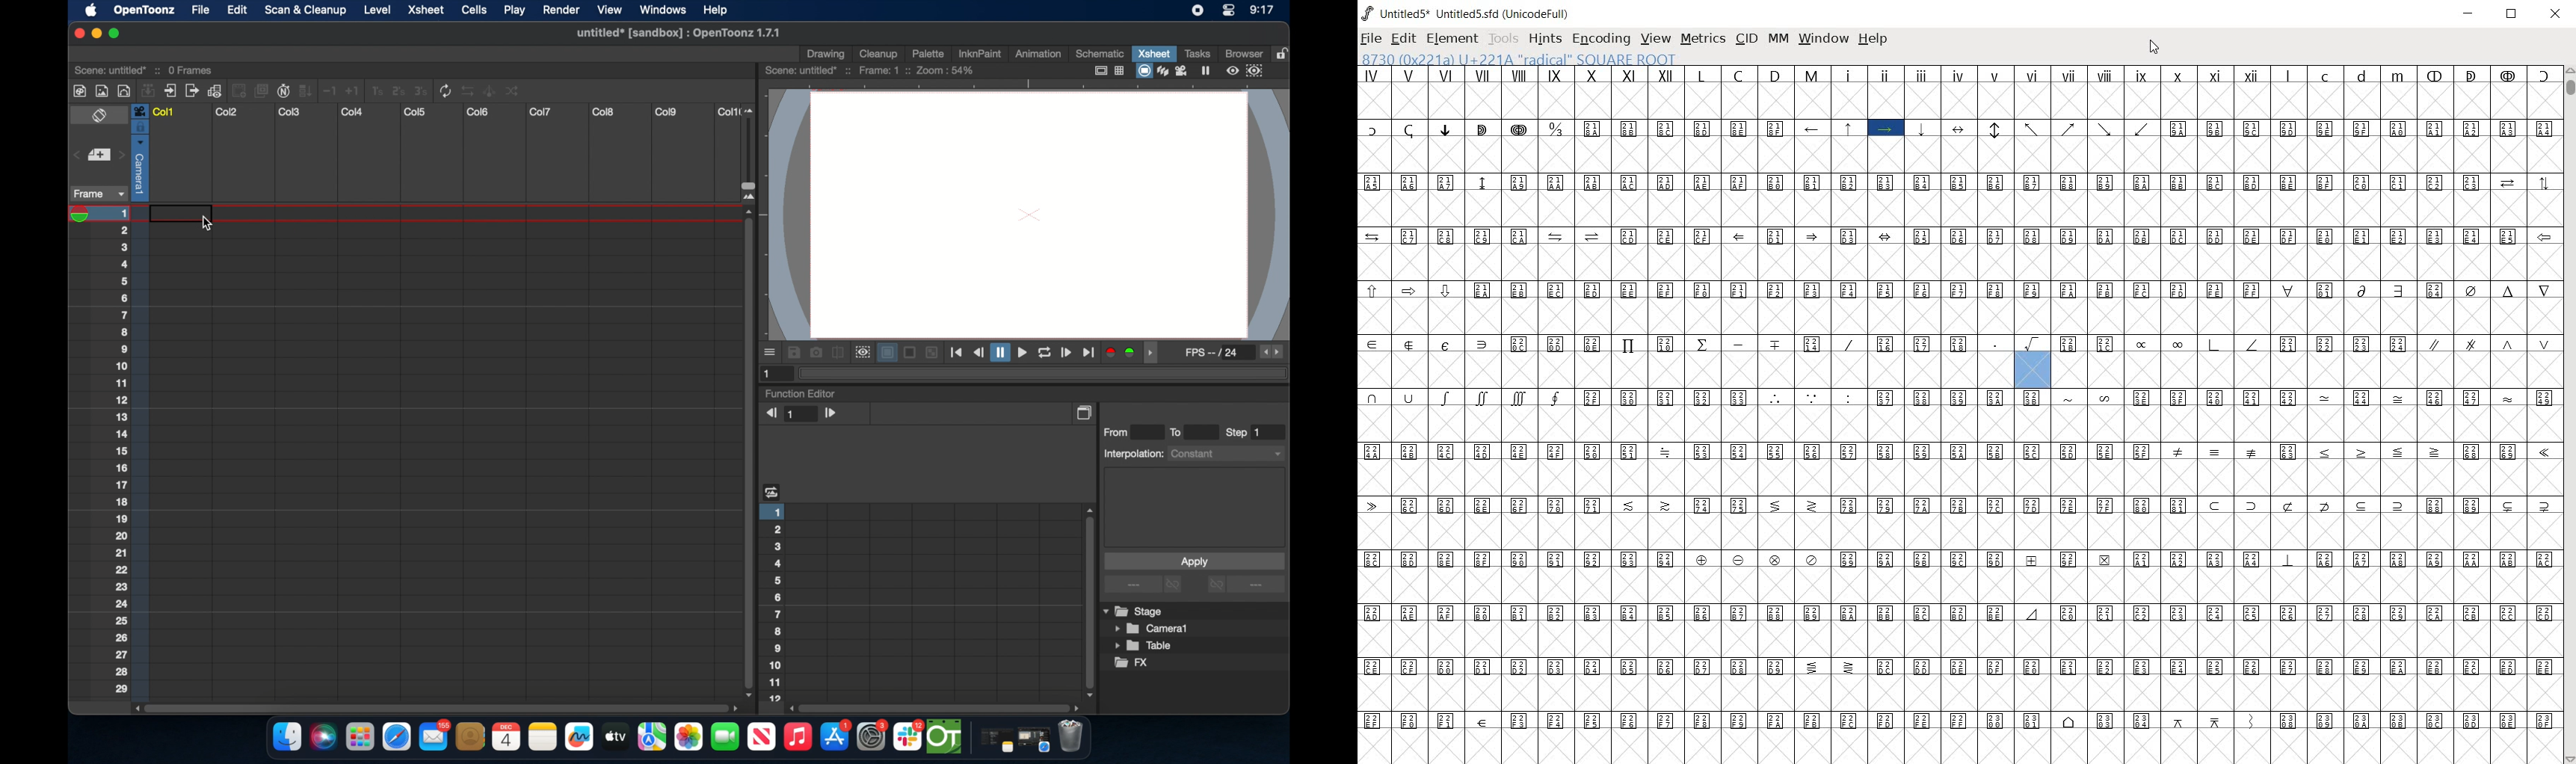  Describe the element at coordinates (994, 741) in the screenshot. I see `notes` at that location.